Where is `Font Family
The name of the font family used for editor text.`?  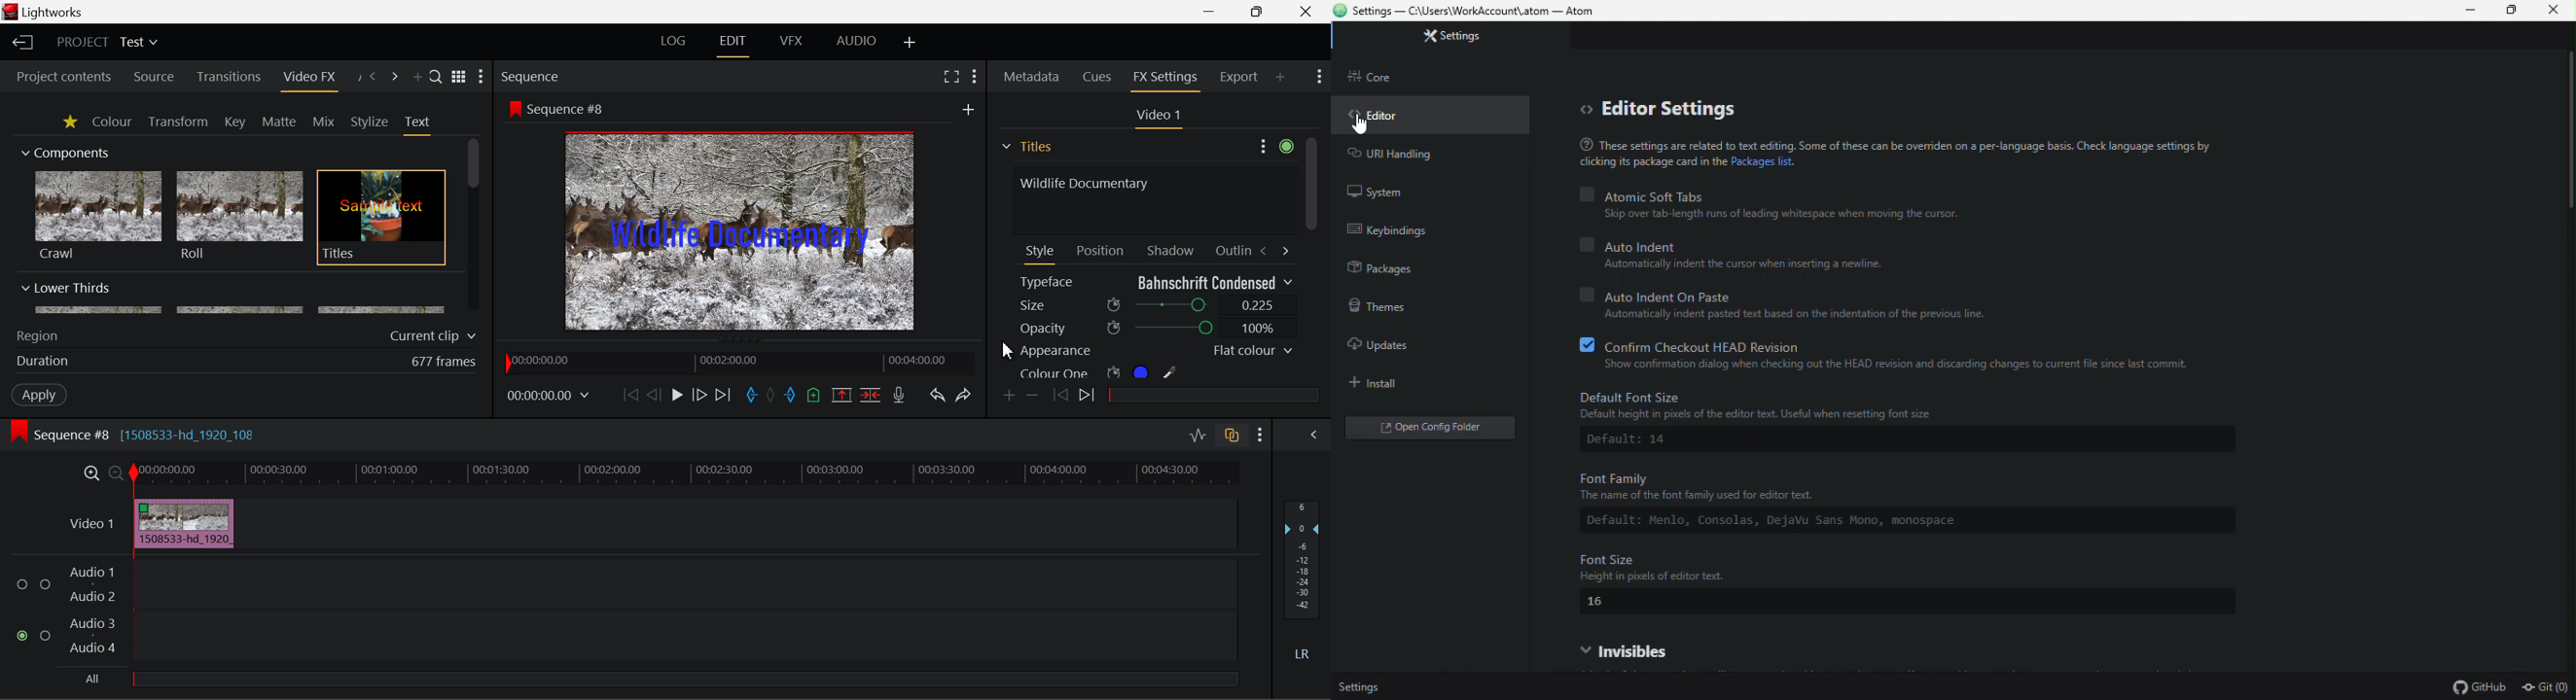
Font Family
The name of the font family used for editor text. is located at coordinates (1872, 482).